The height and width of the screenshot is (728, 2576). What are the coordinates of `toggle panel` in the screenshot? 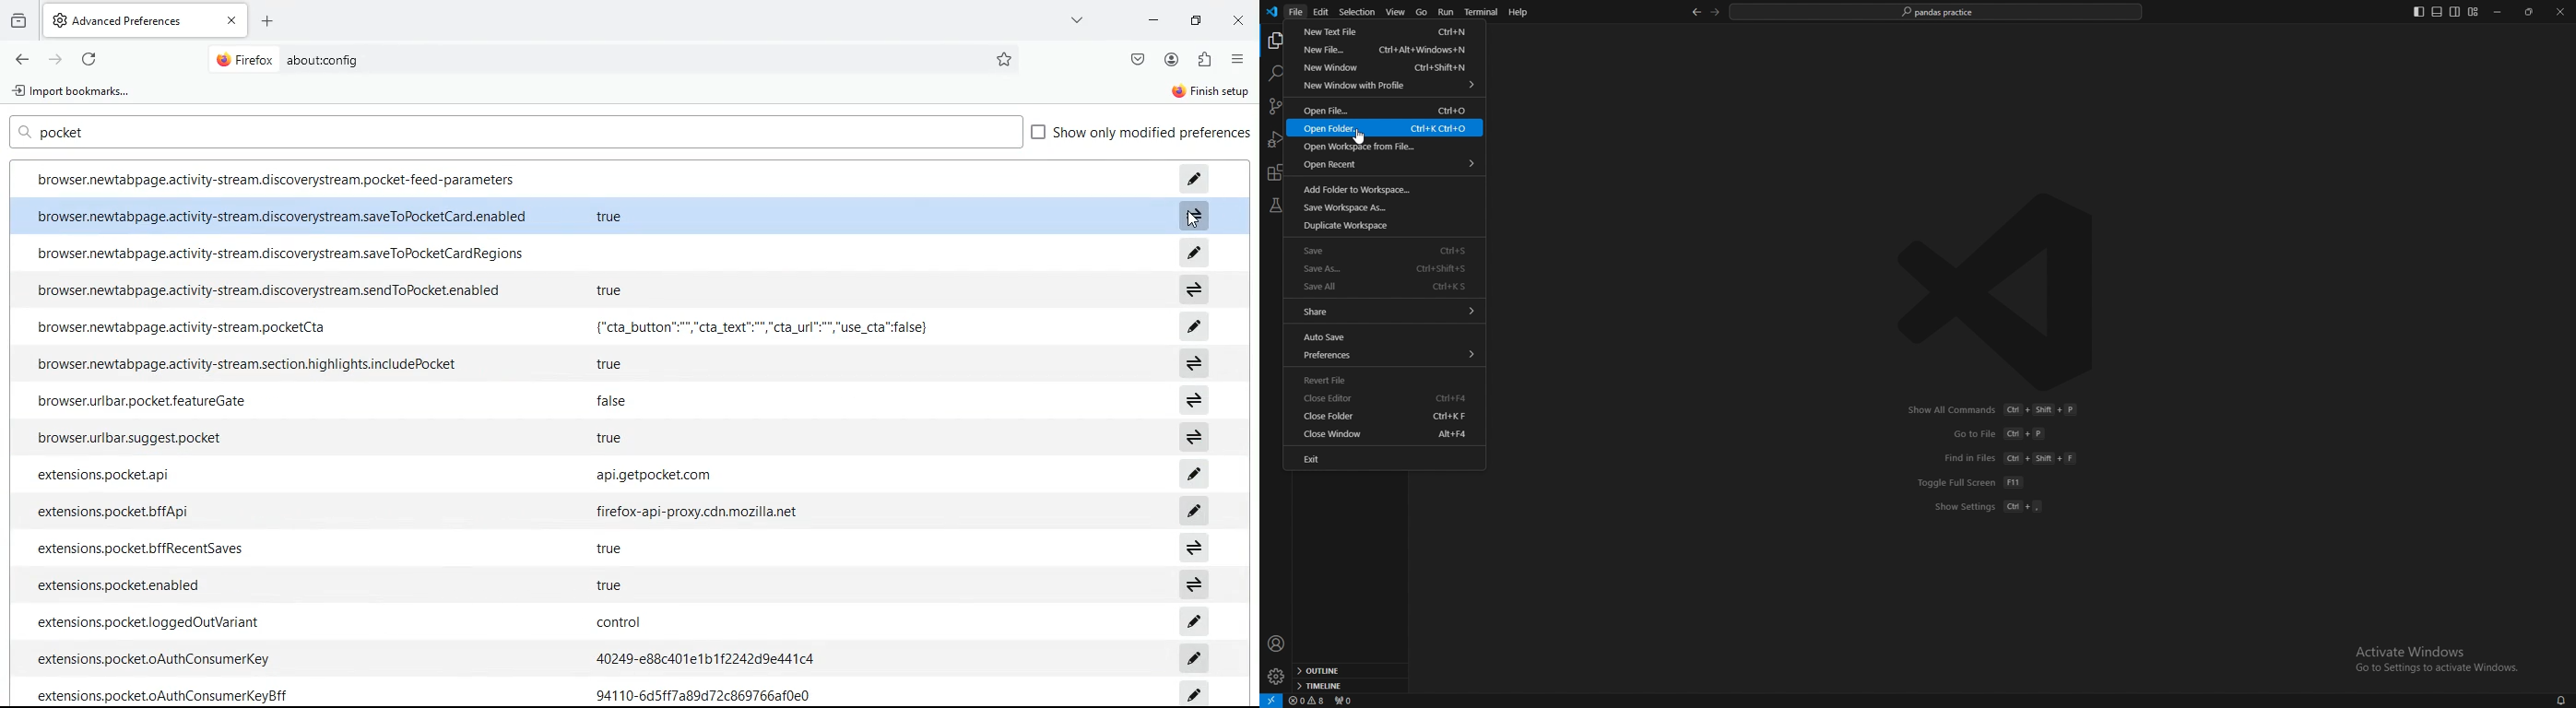 It's located at (2437, 12).